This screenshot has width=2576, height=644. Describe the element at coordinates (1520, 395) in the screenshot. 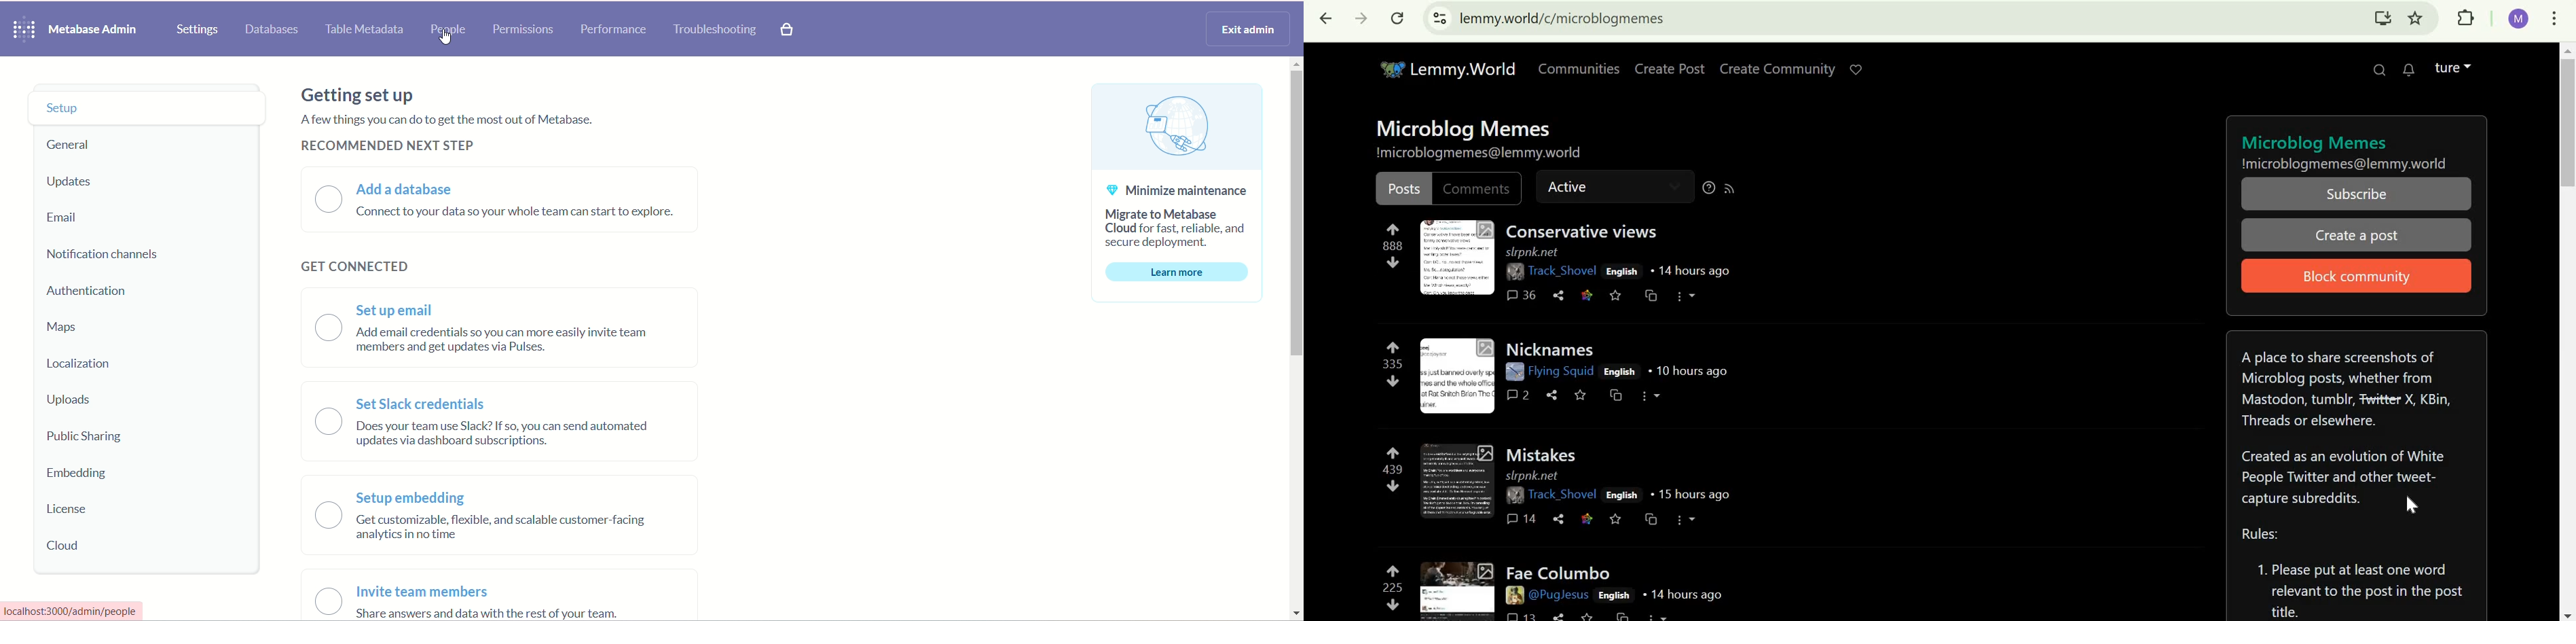

I see `2 comments` at that location.